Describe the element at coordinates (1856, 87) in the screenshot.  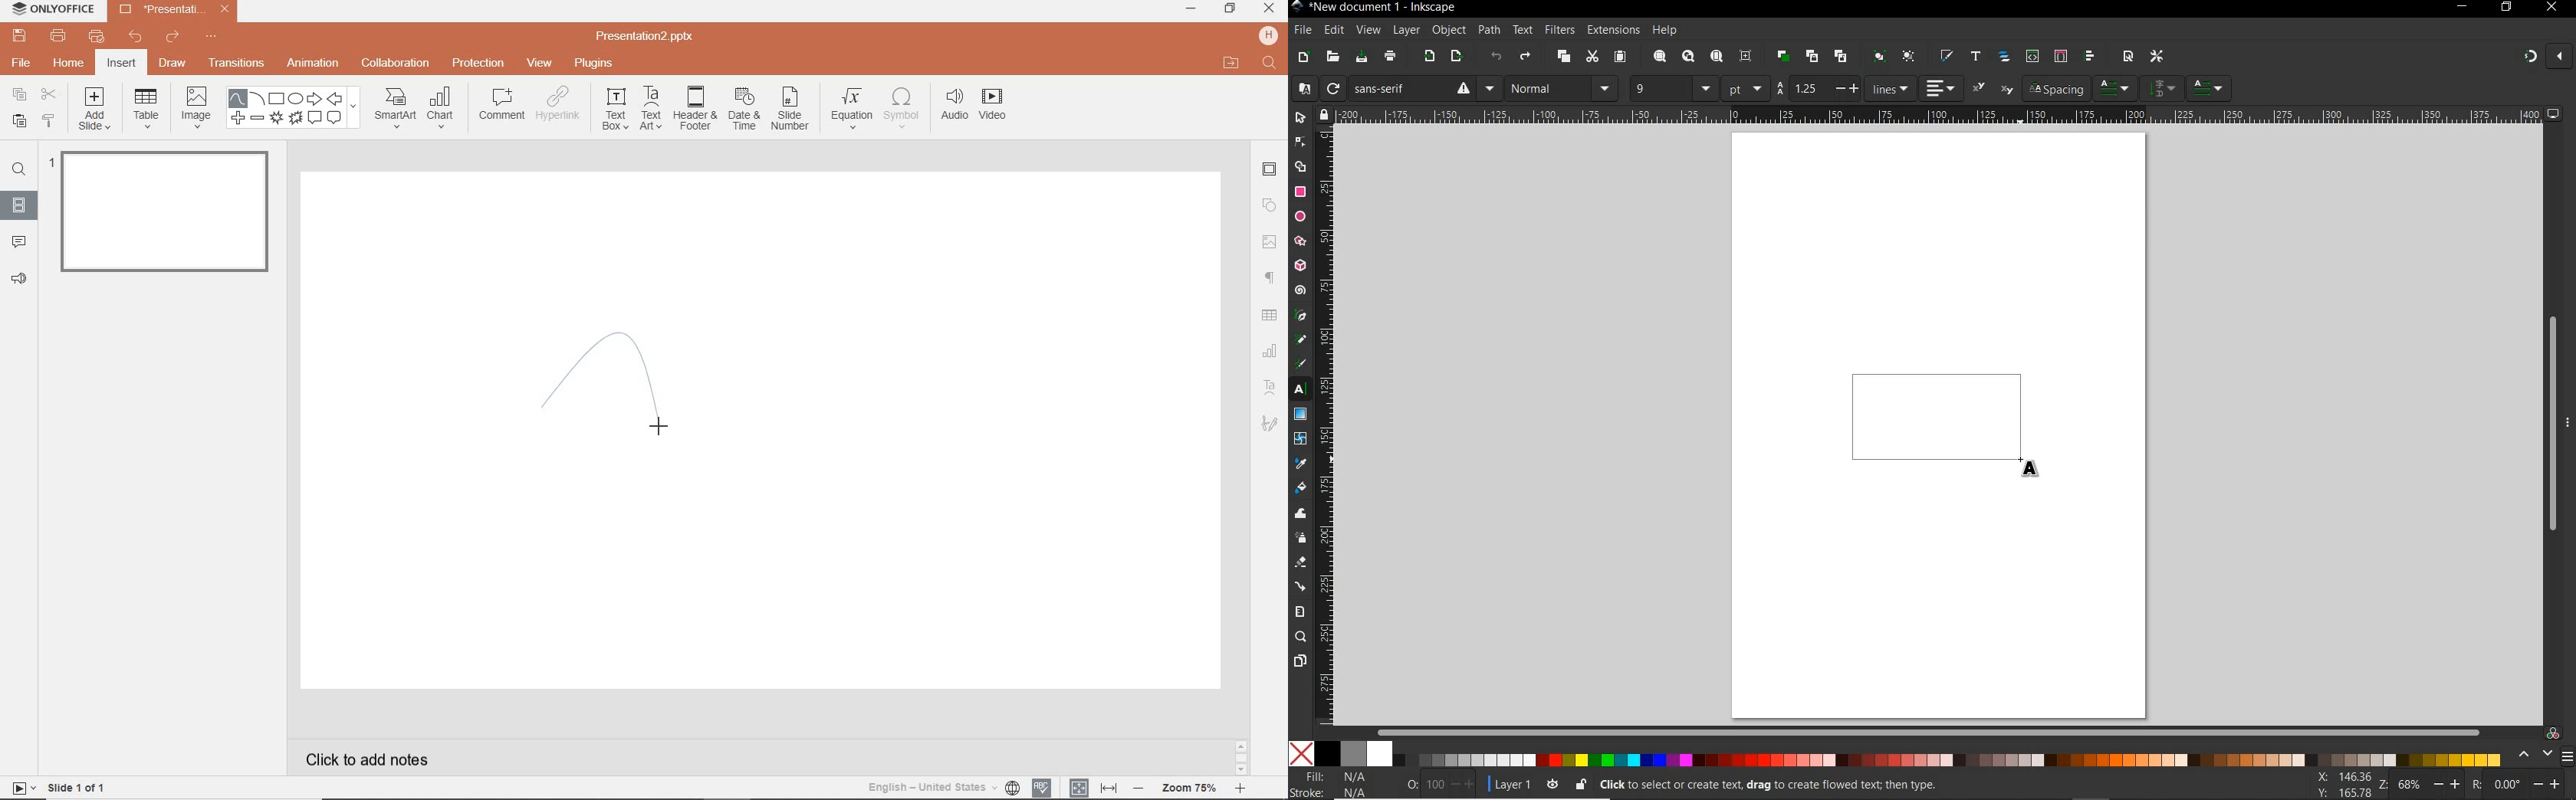
I see `+` at that location.